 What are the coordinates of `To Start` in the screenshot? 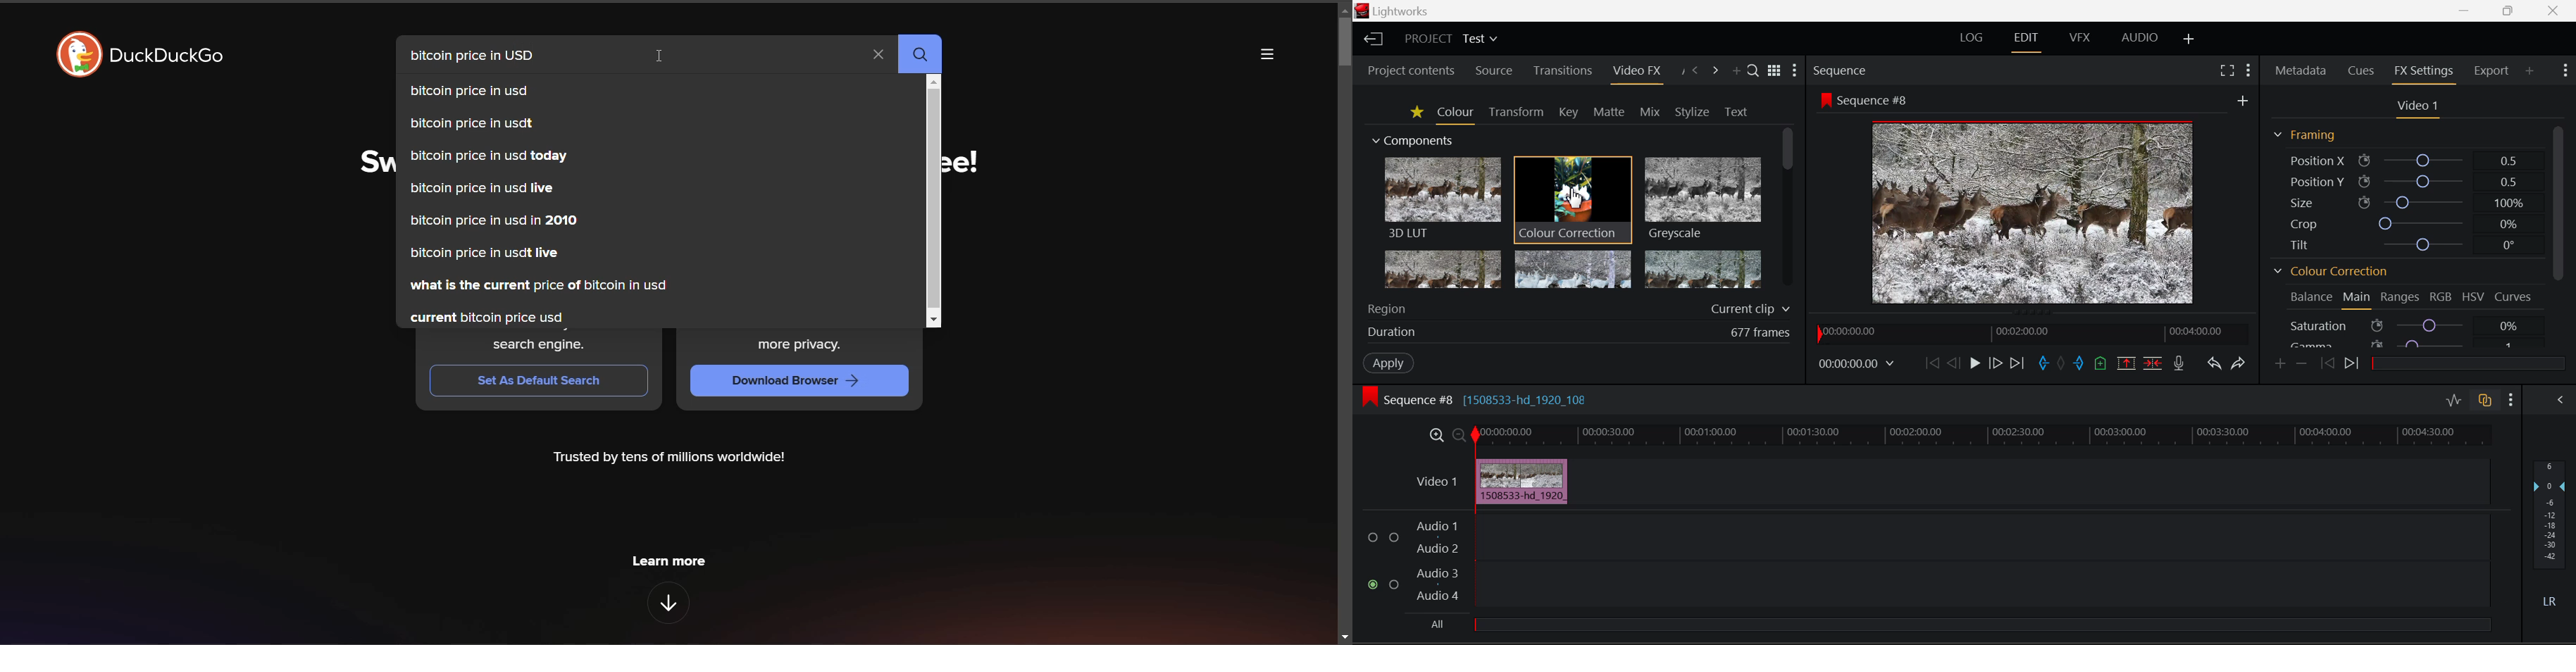 It's located at (1931, 365).